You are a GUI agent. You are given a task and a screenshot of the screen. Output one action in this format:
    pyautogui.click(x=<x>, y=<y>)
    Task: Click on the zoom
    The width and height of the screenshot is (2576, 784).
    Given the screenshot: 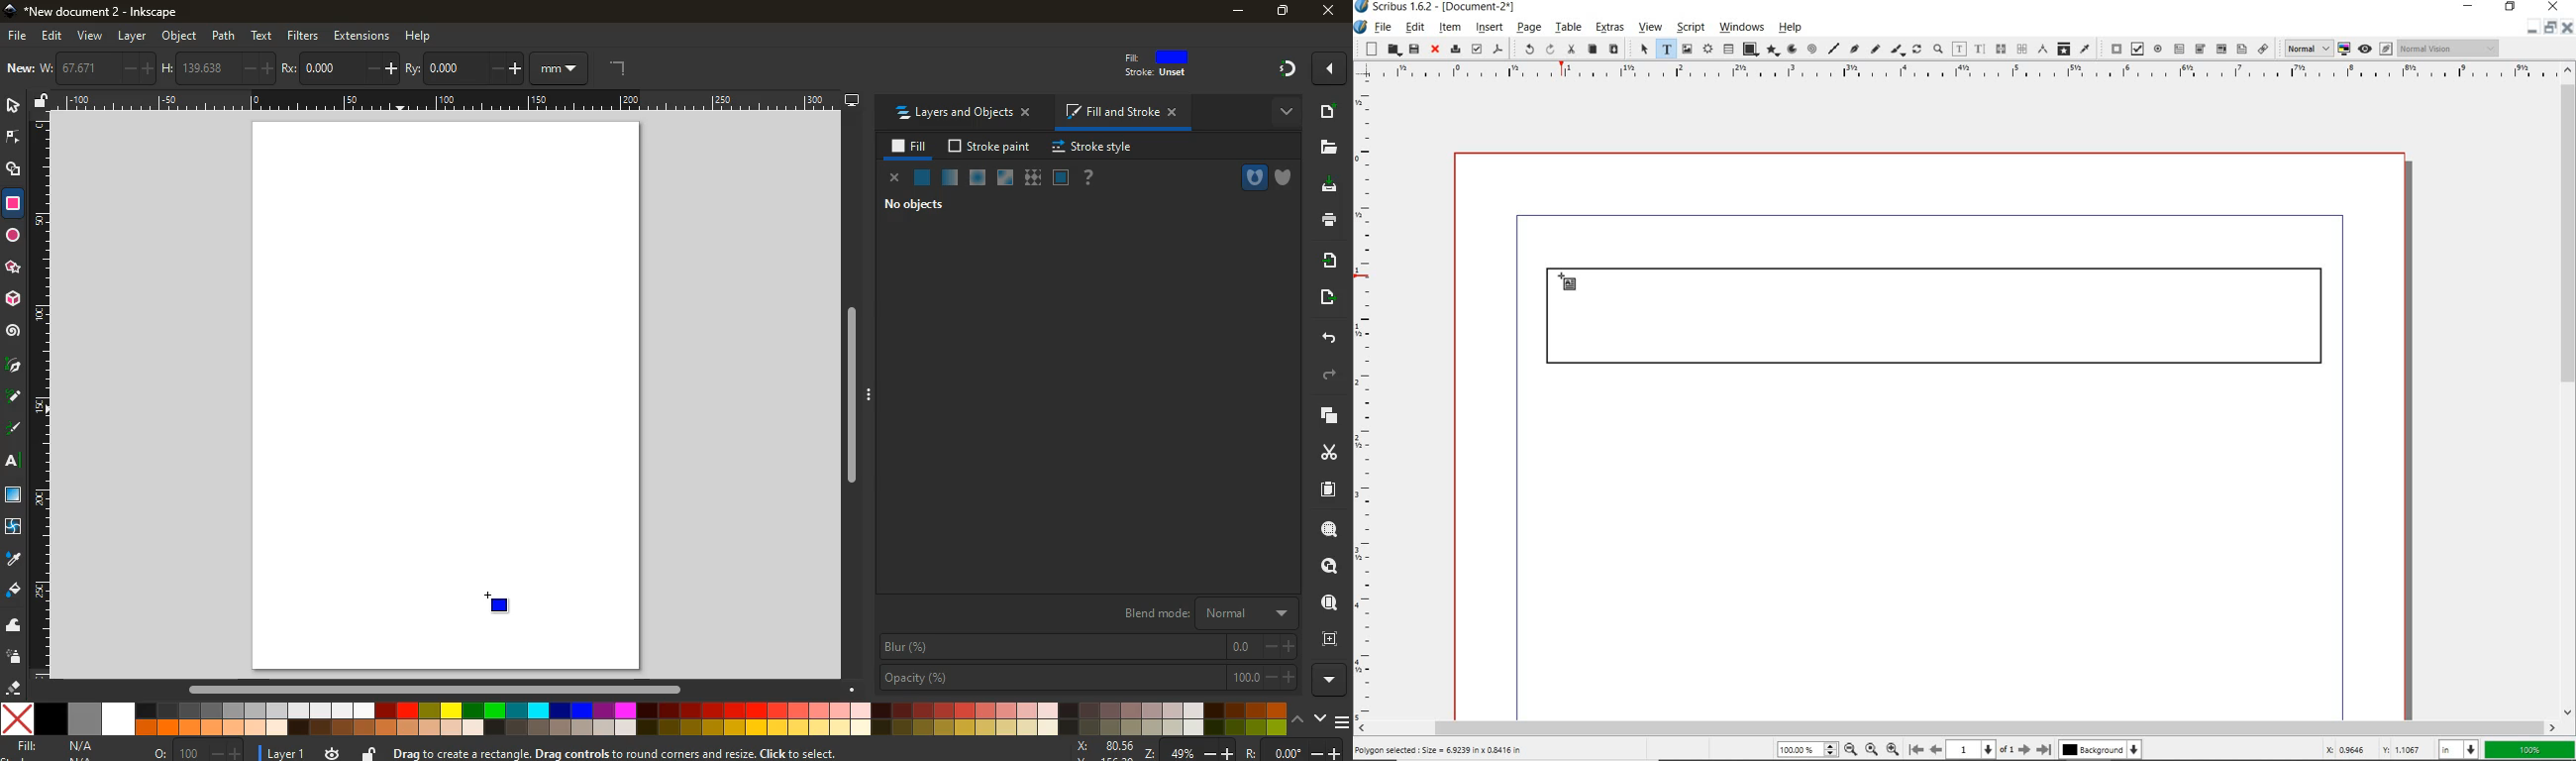 What is the action you would take?
    pyautogui.click(x=1208, y=749)
    